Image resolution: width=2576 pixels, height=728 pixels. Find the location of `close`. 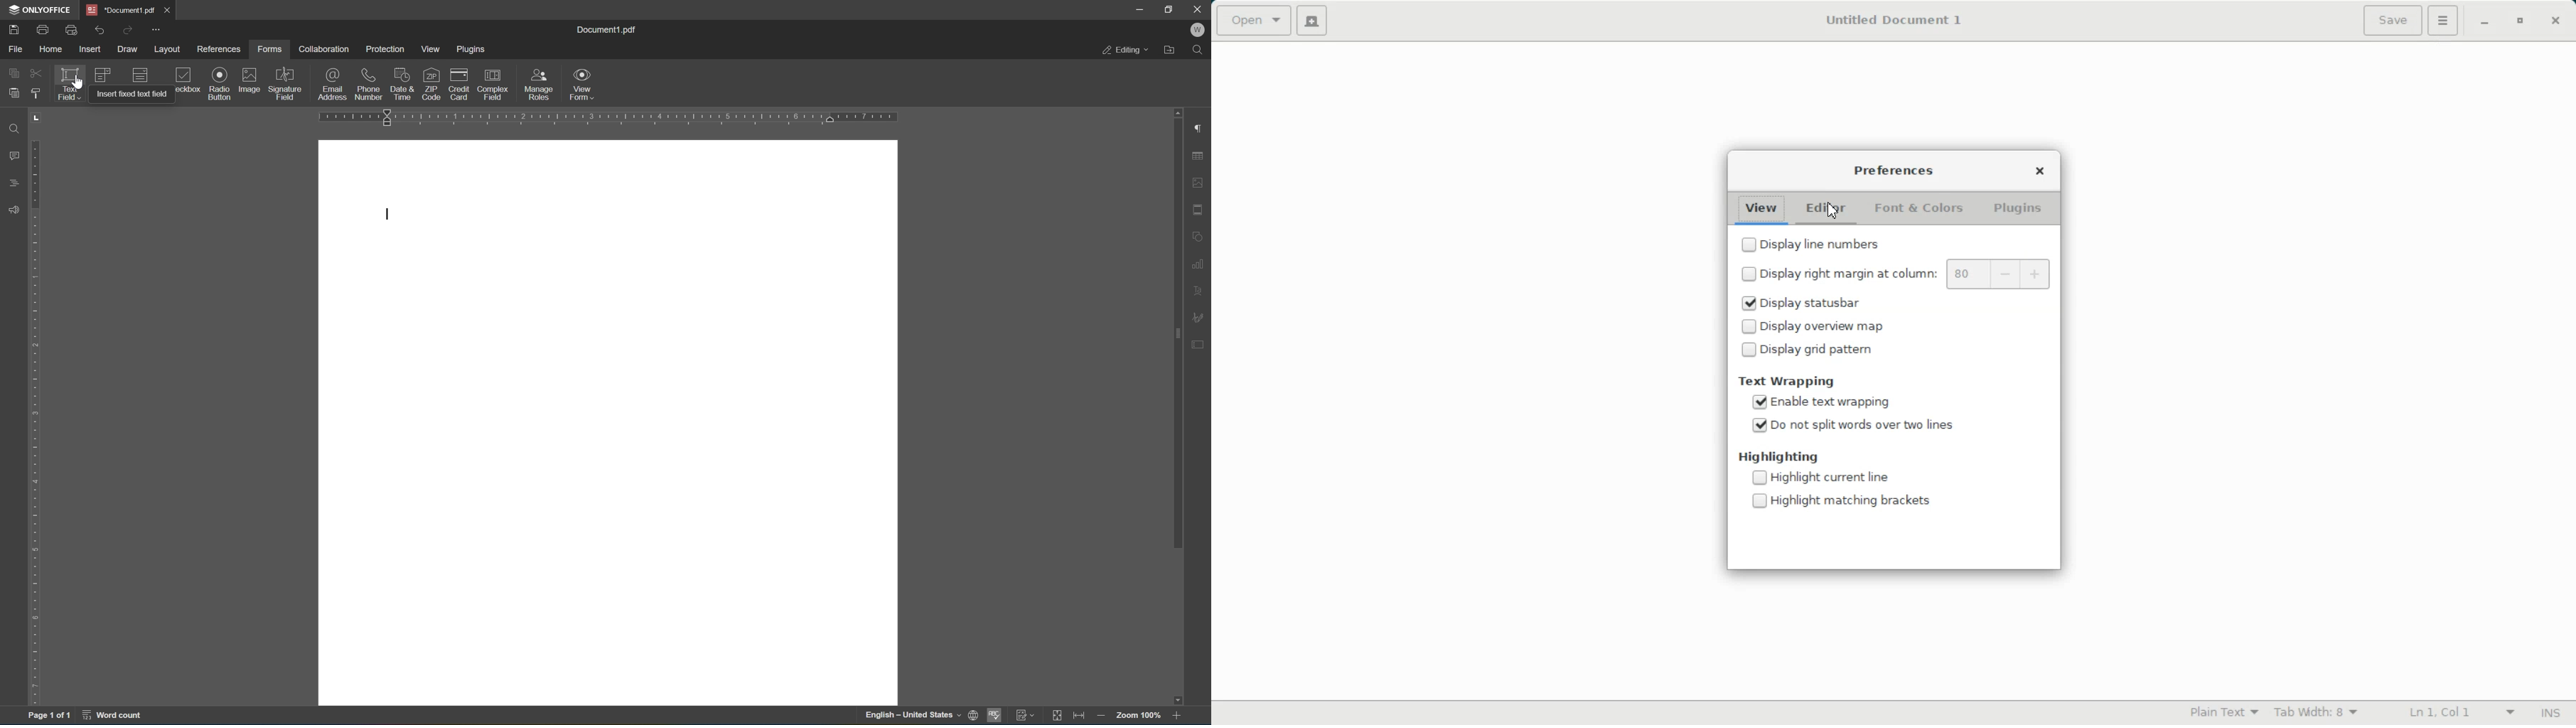

close is located at coordinates (1200, 8).